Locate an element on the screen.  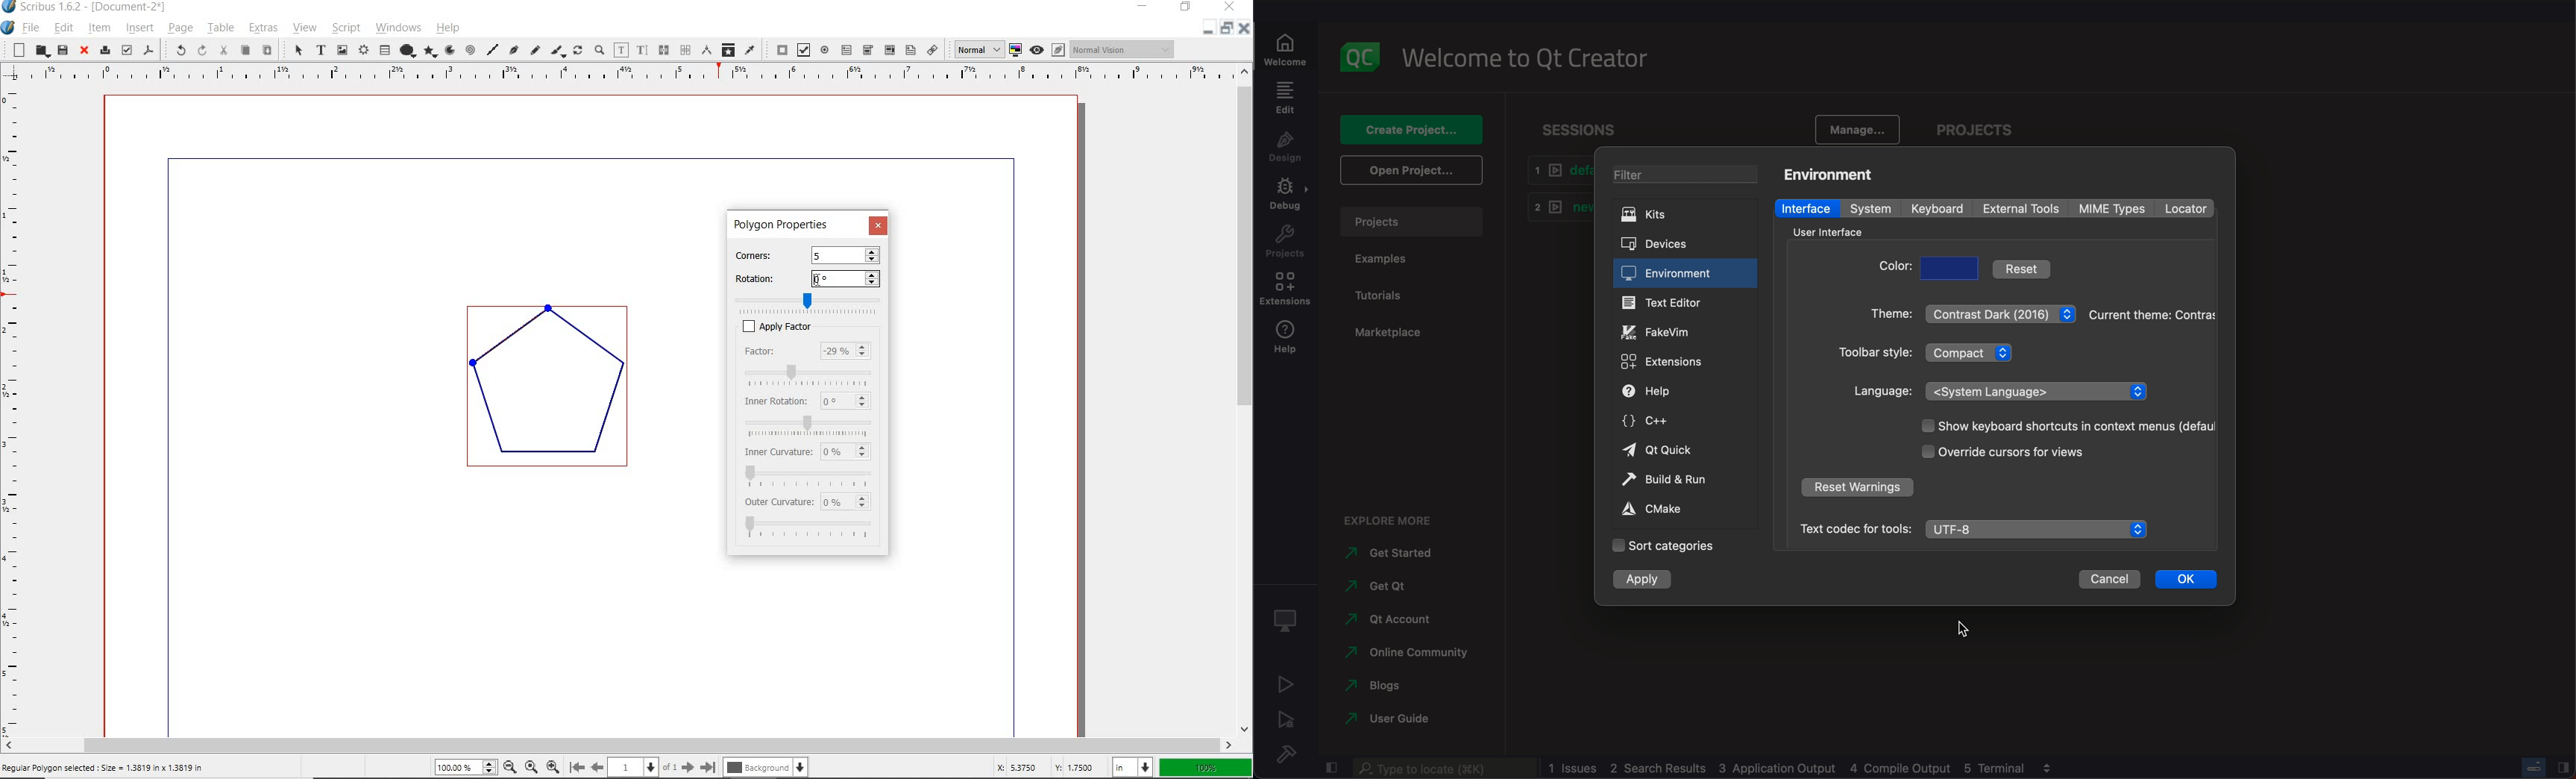
languages menu is located at coordinates (2039, 391).